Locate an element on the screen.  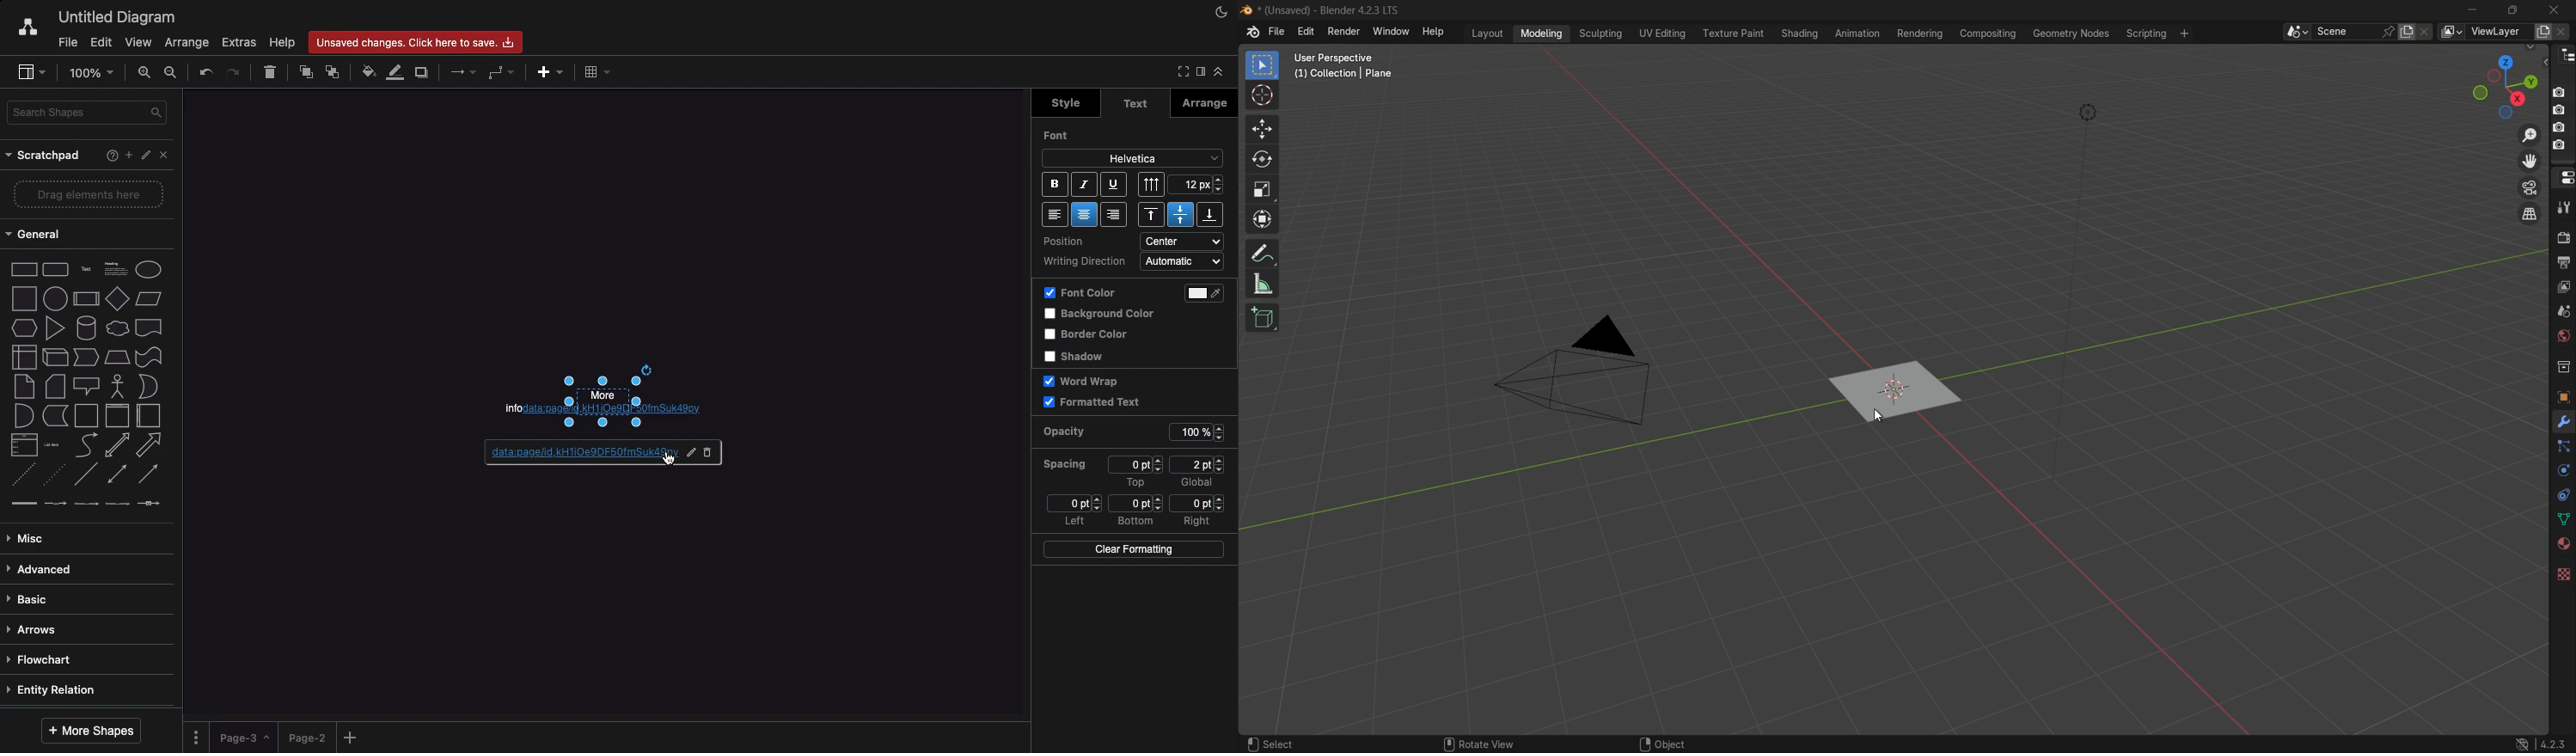
dotted line is located at coordinates (52, 474).